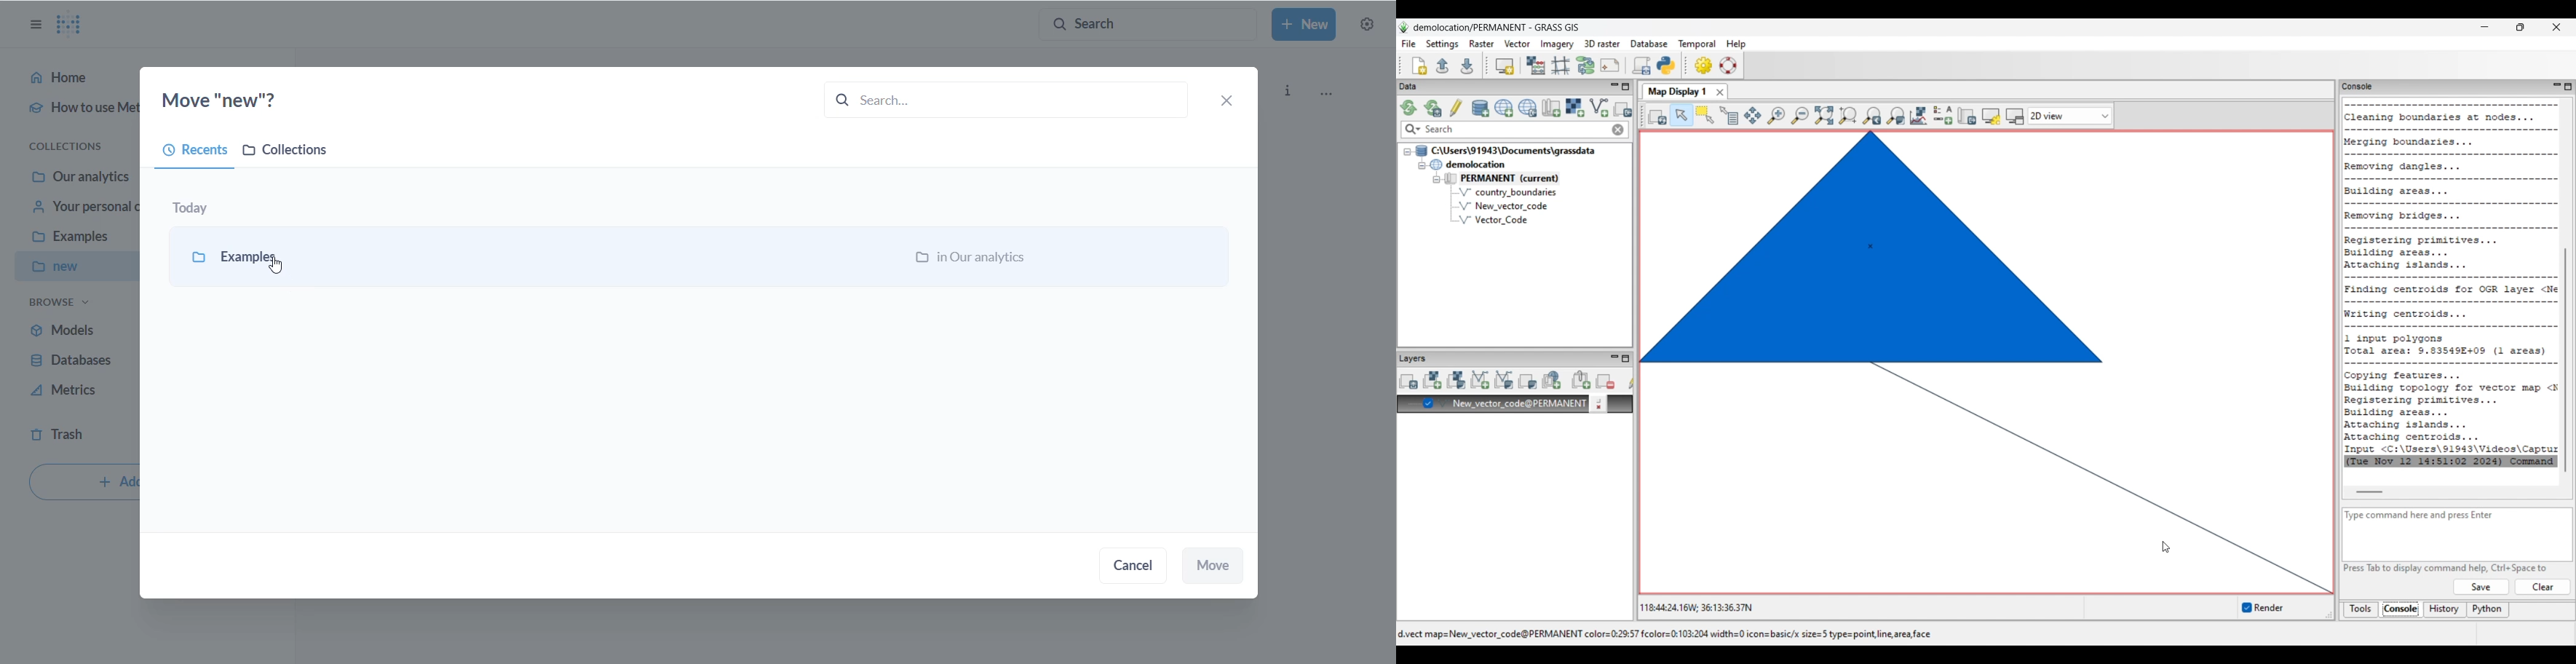 Image resolution: width=2576 pixels, height=672 pixels. Describe the element at coordinates (72, 81) in the screenshot. I see `home` at that location.